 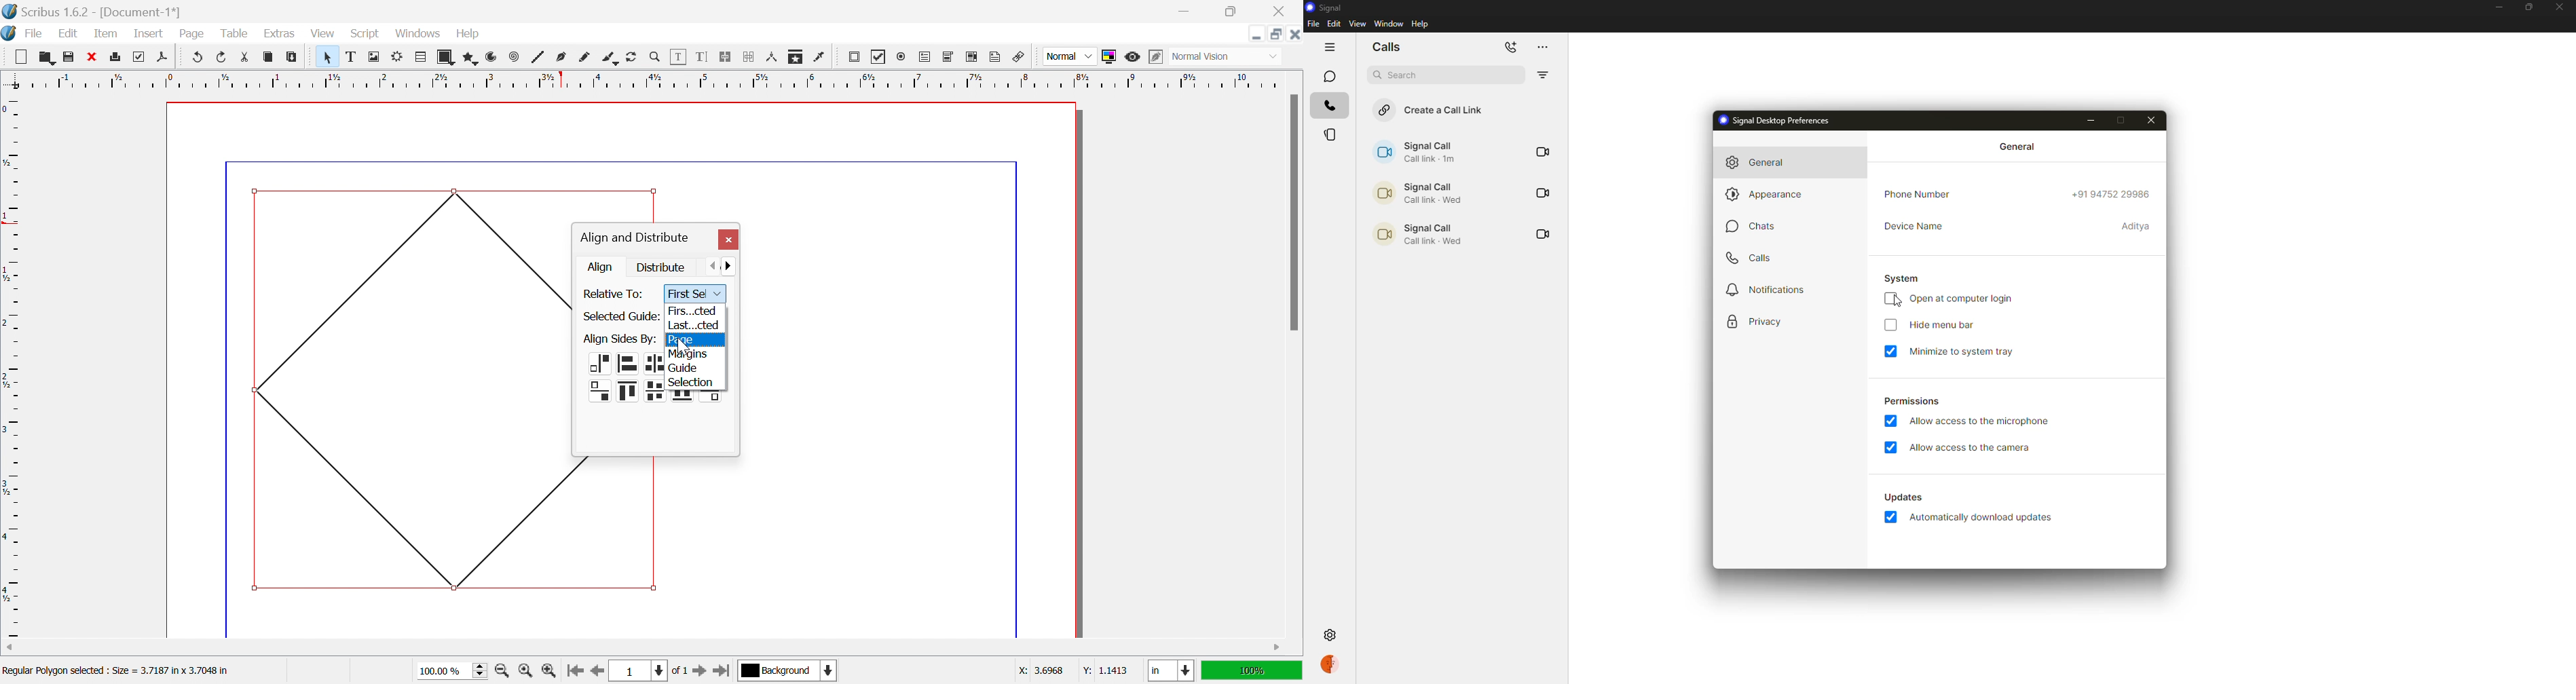 What do you see at coordinates (620, 339) in the screenshot?
I see `Align Sides By:` at bounding box center [620, 339].